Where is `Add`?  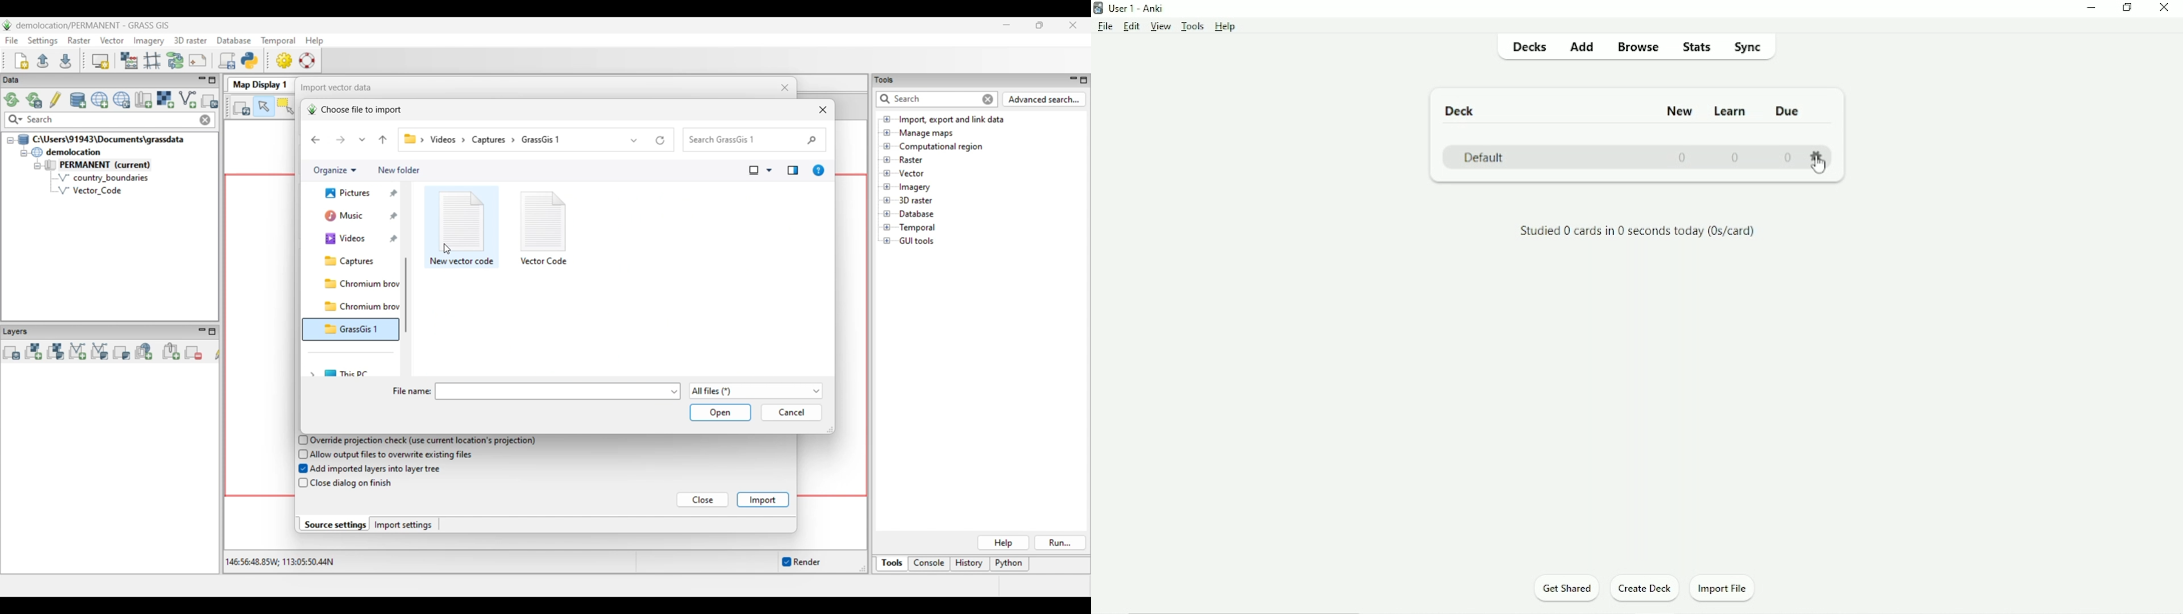
Add is located at coordinates (1582, 46).